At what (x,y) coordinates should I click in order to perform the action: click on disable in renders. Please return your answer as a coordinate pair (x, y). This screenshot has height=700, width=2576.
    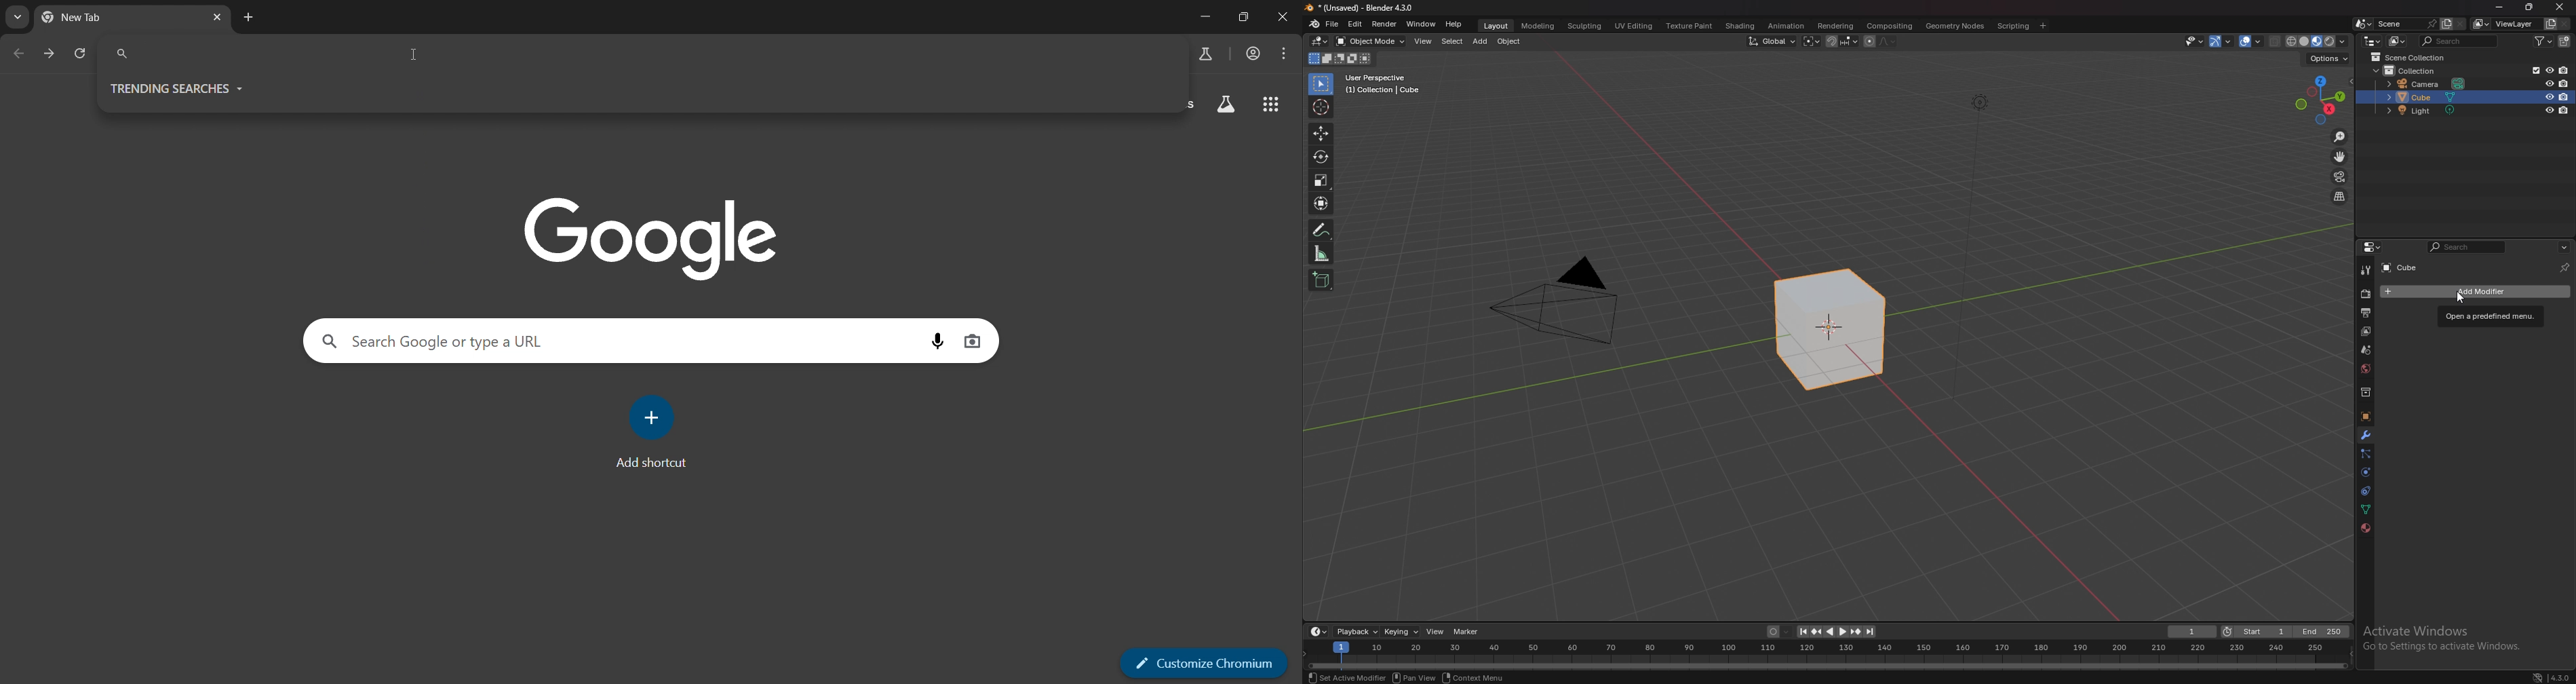
    Looking at the image, I should click on (2564, 96).